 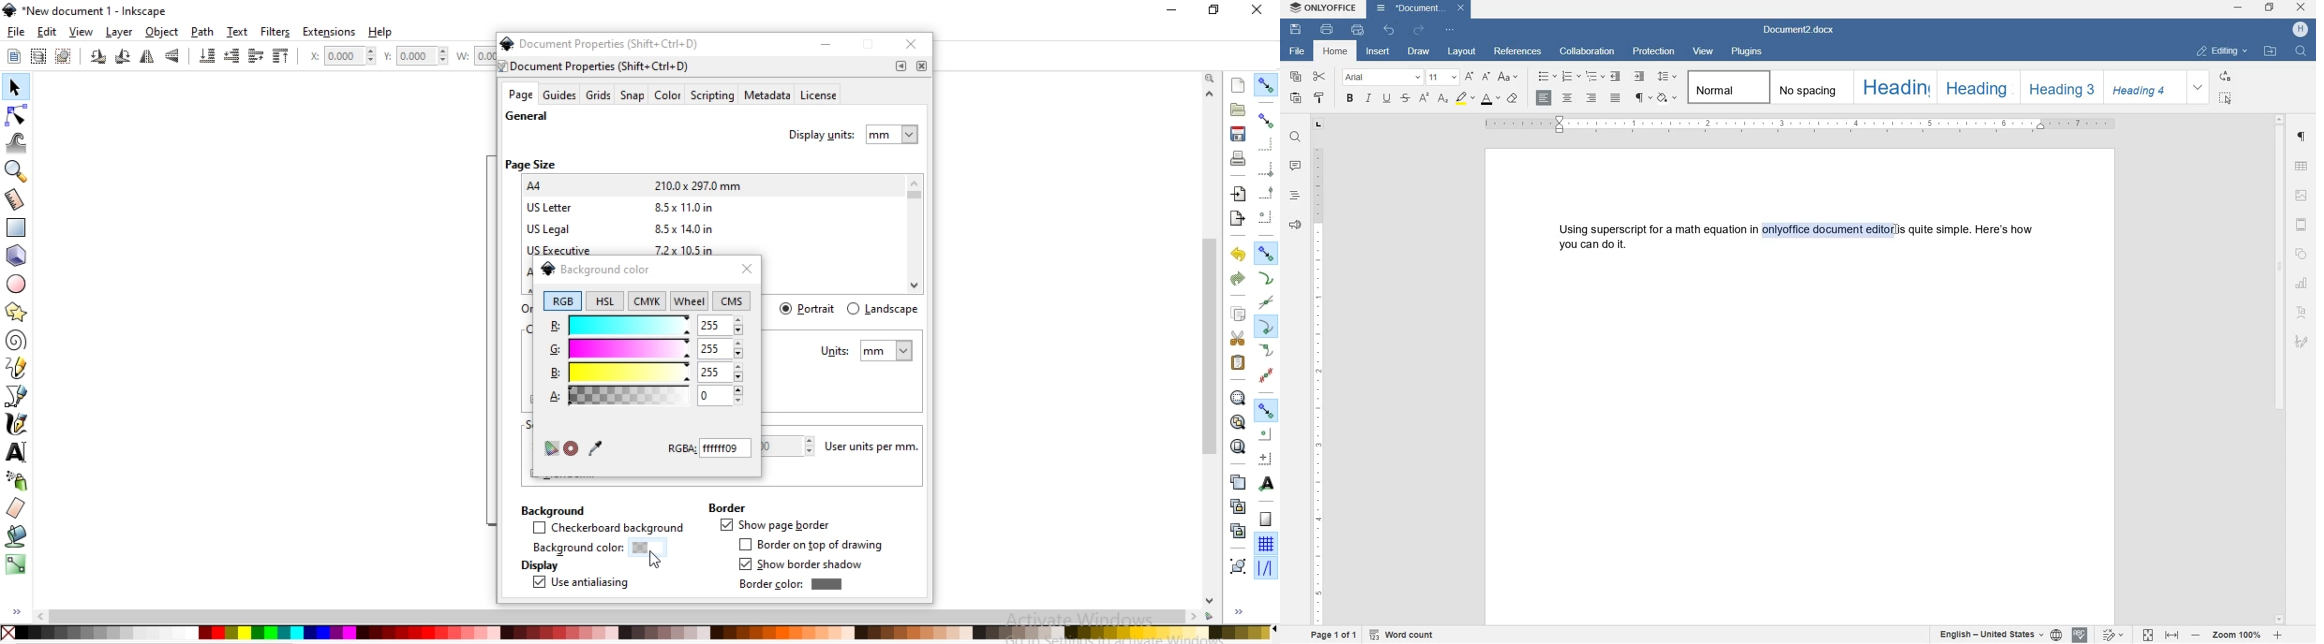 I want to click on border on top of drawing, so click(x=815, y=545).